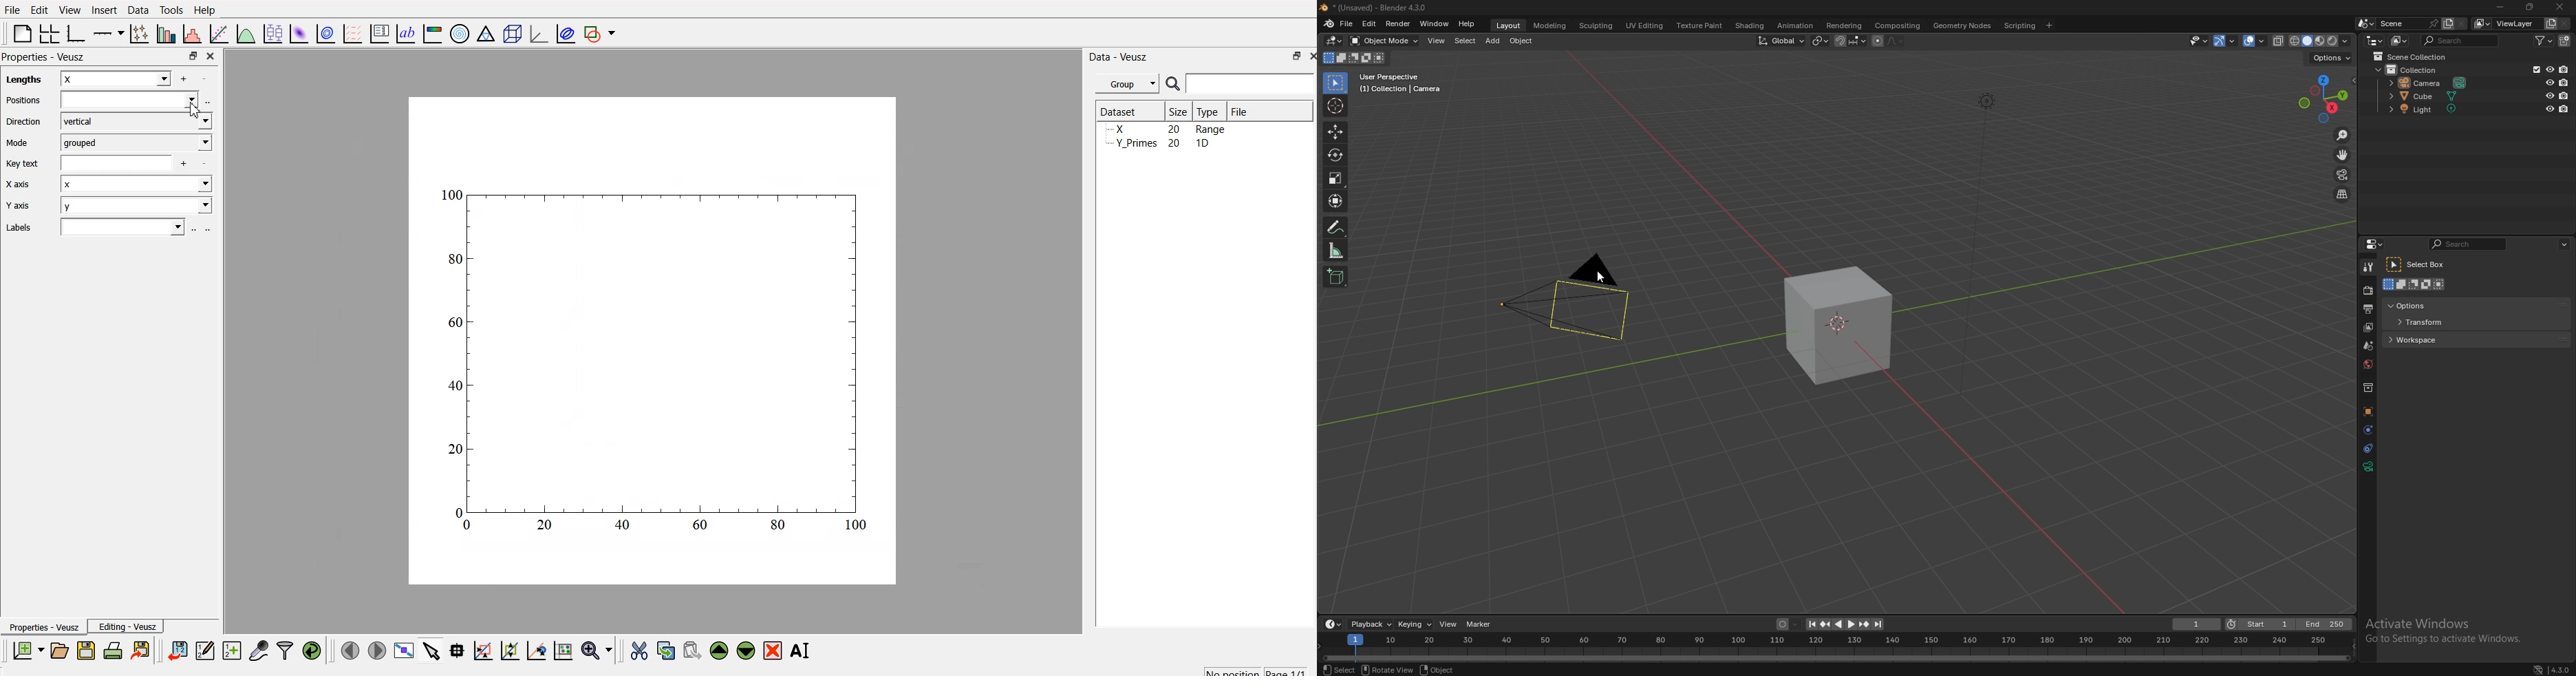 The image size is (2576, 700). I want to click on camera, so click(2431, 82).